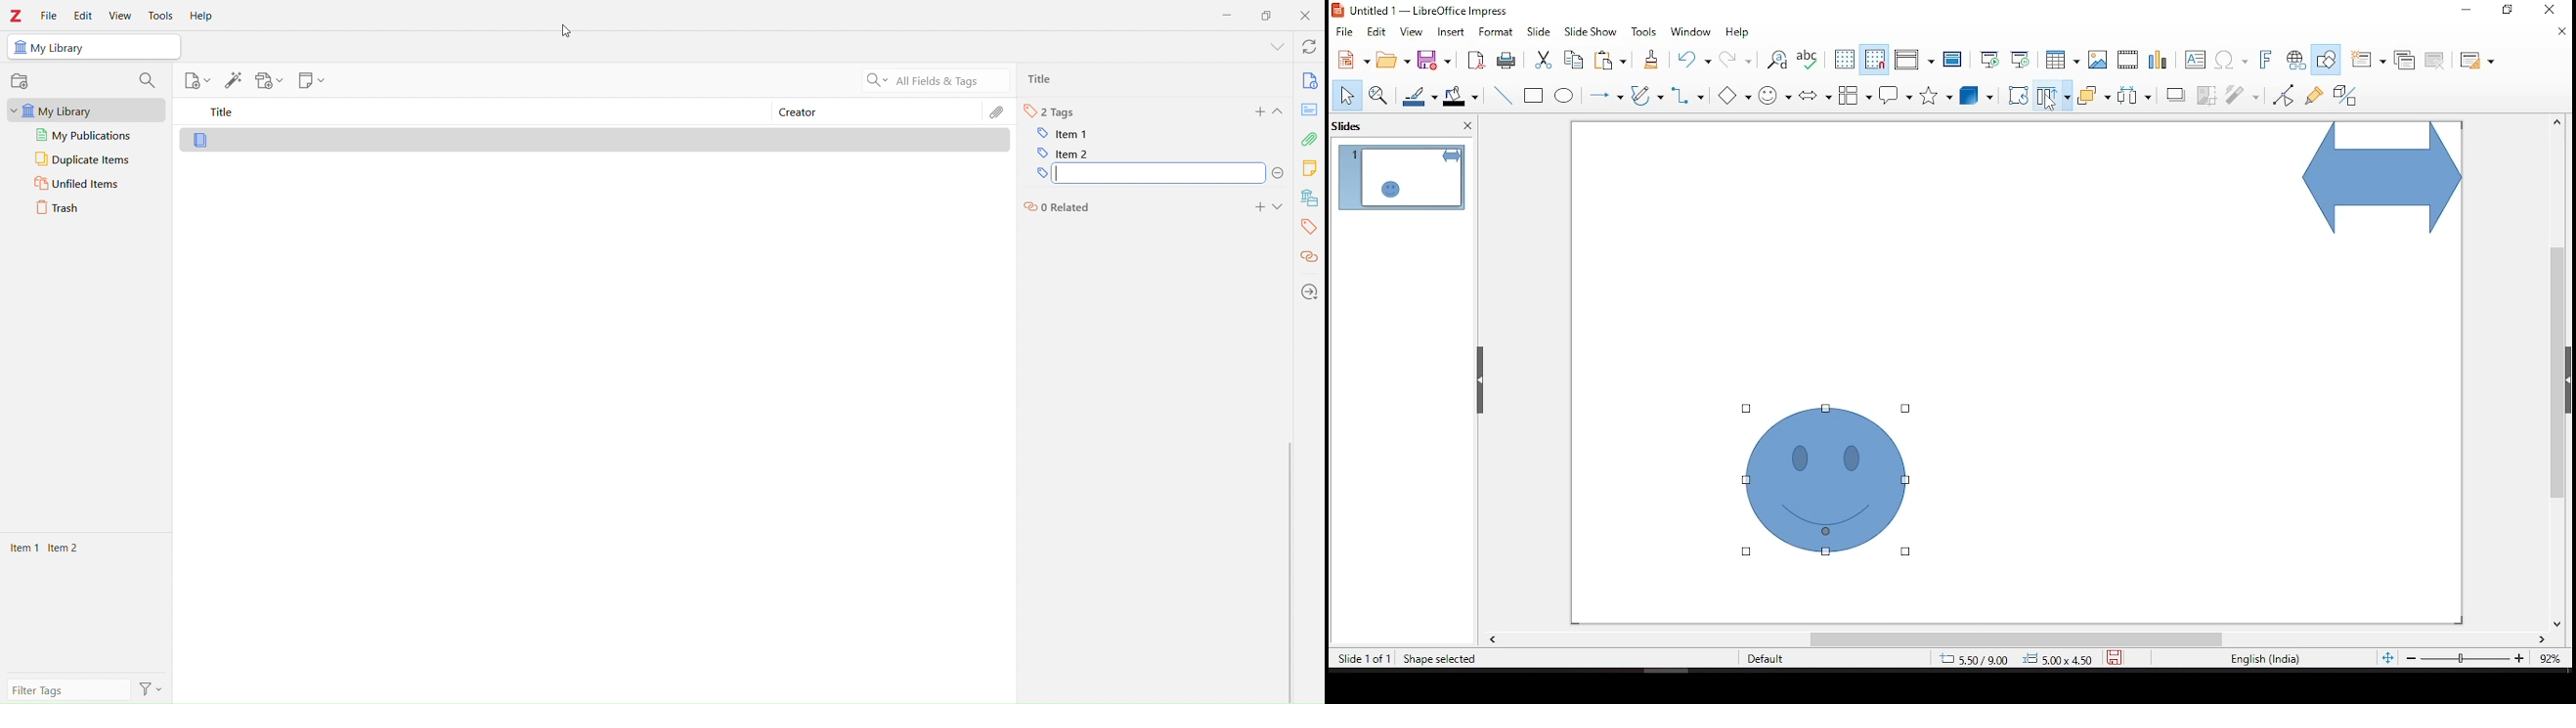 This screenshot has height=728, width=2576. Describe the element at coordinates (2552, 372) in the screenshot. I see `scroll bar` at that location.